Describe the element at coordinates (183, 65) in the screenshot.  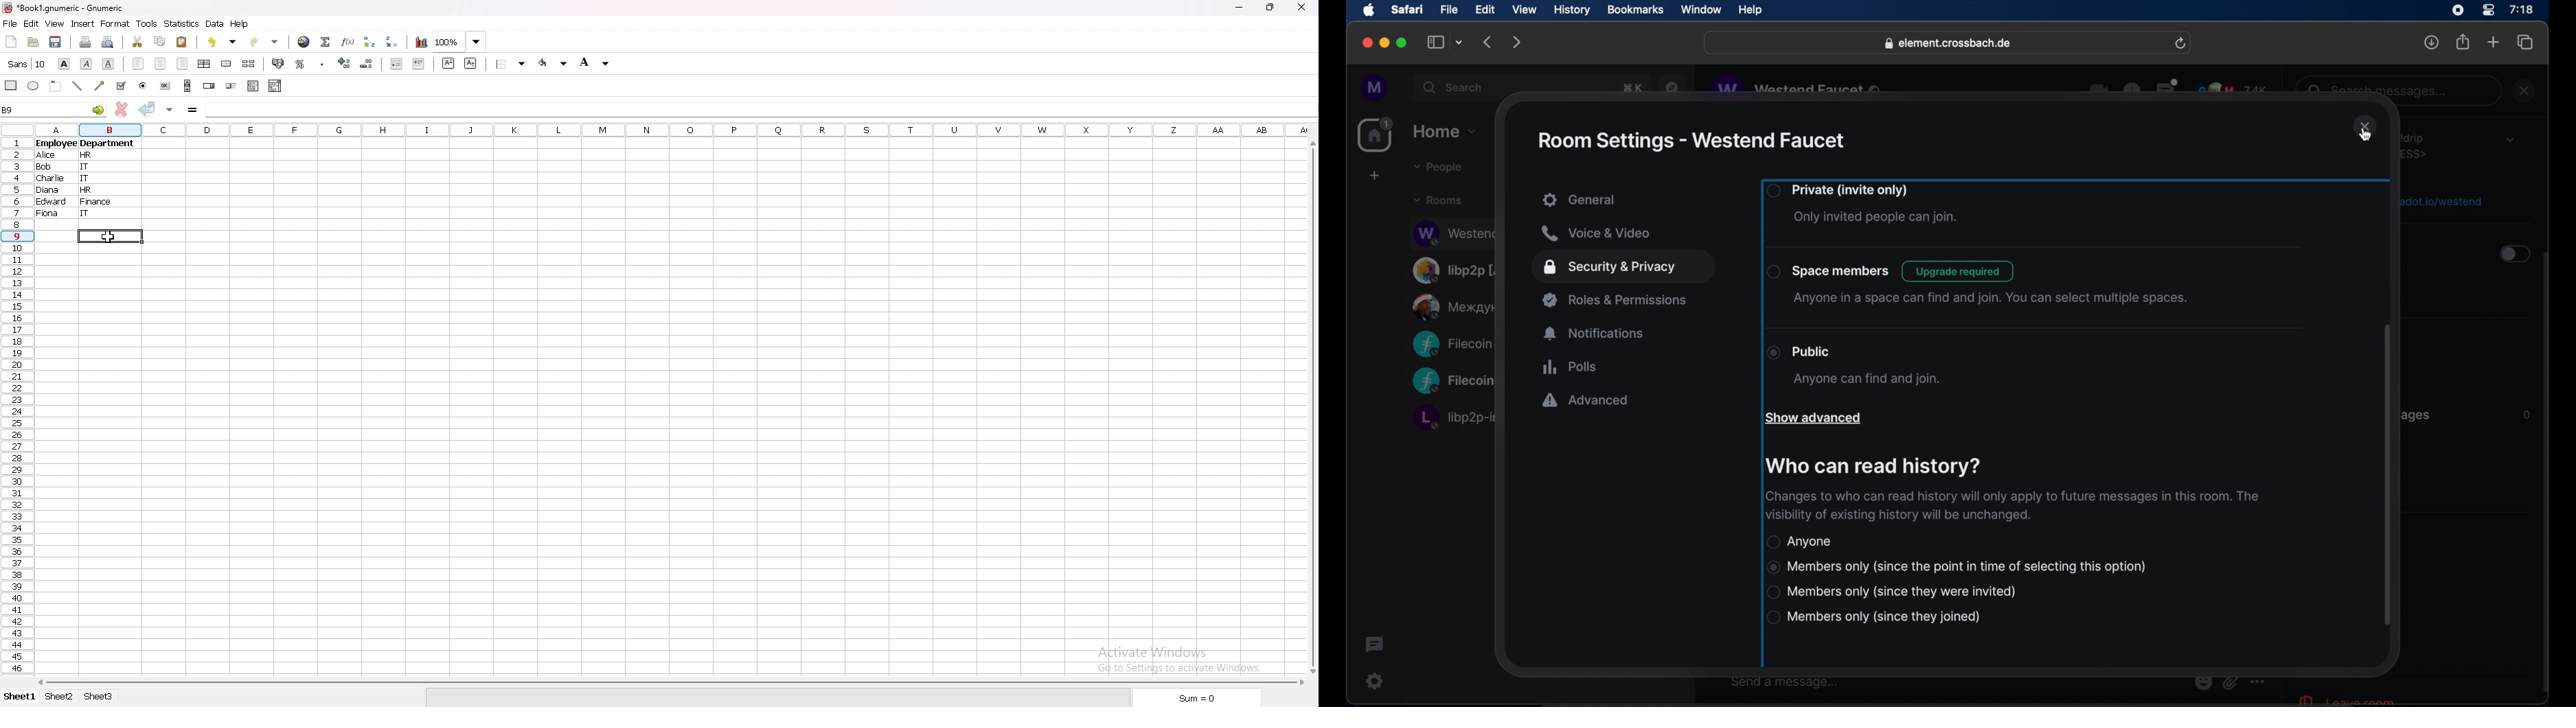
I see `right align` at that location.